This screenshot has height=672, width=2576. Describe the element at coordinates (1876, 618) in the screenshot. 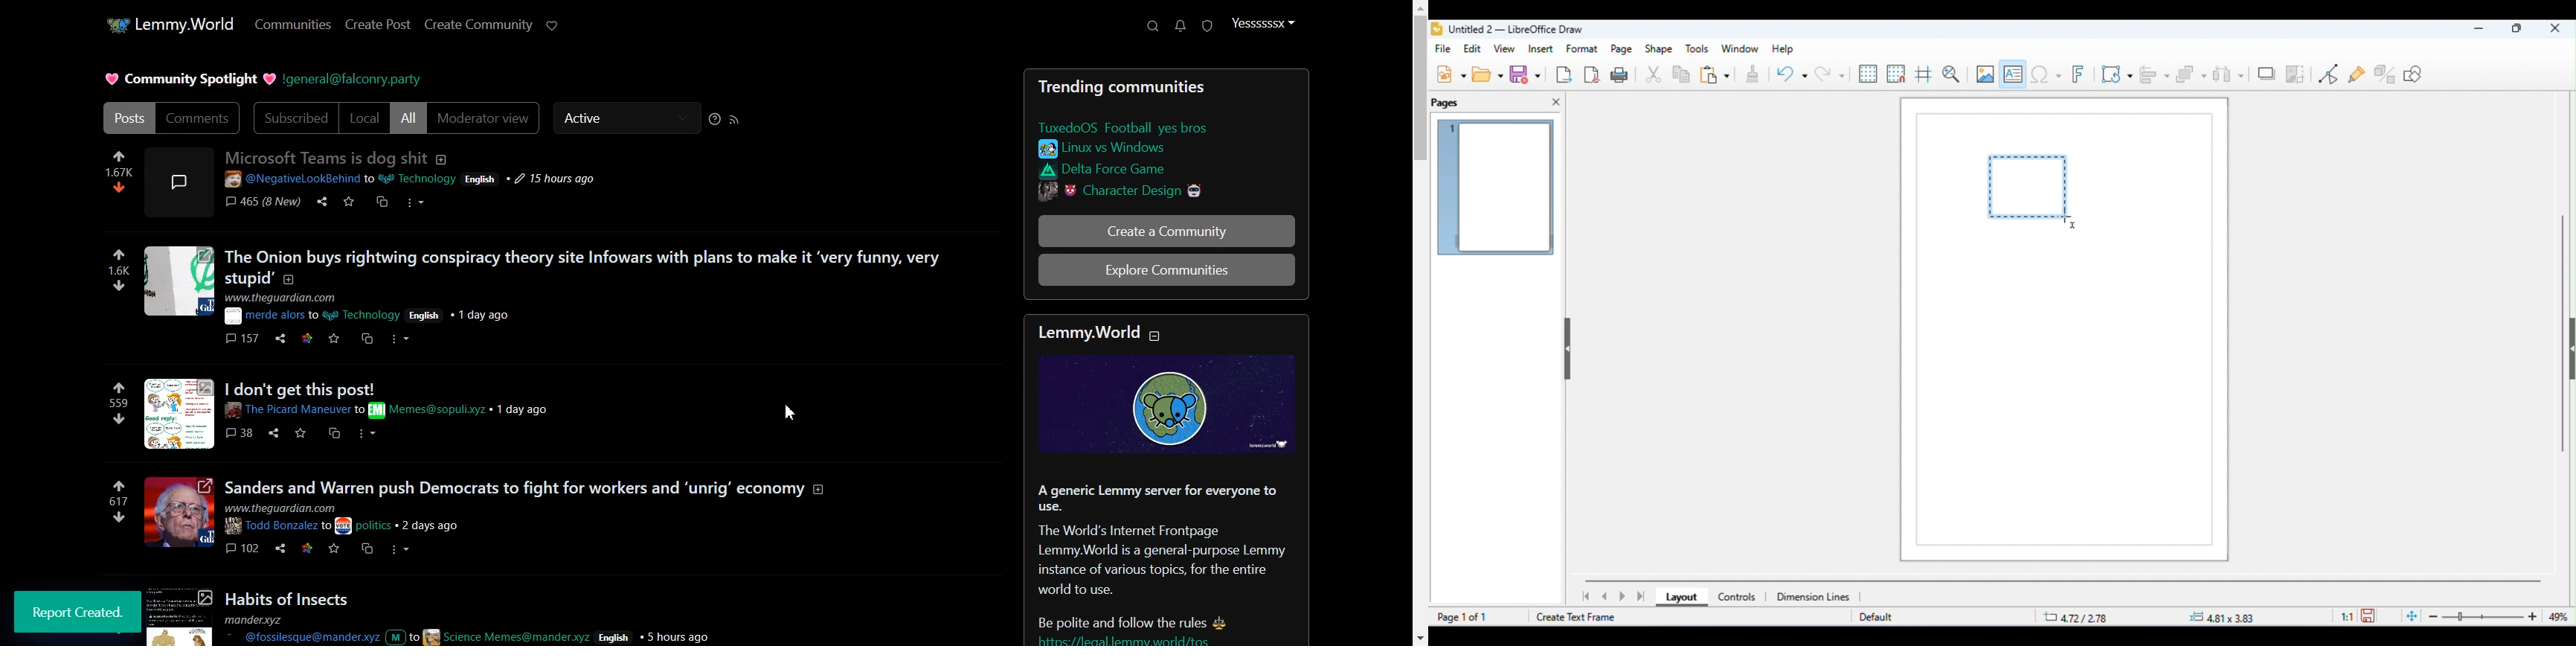

I see `default` at that location.